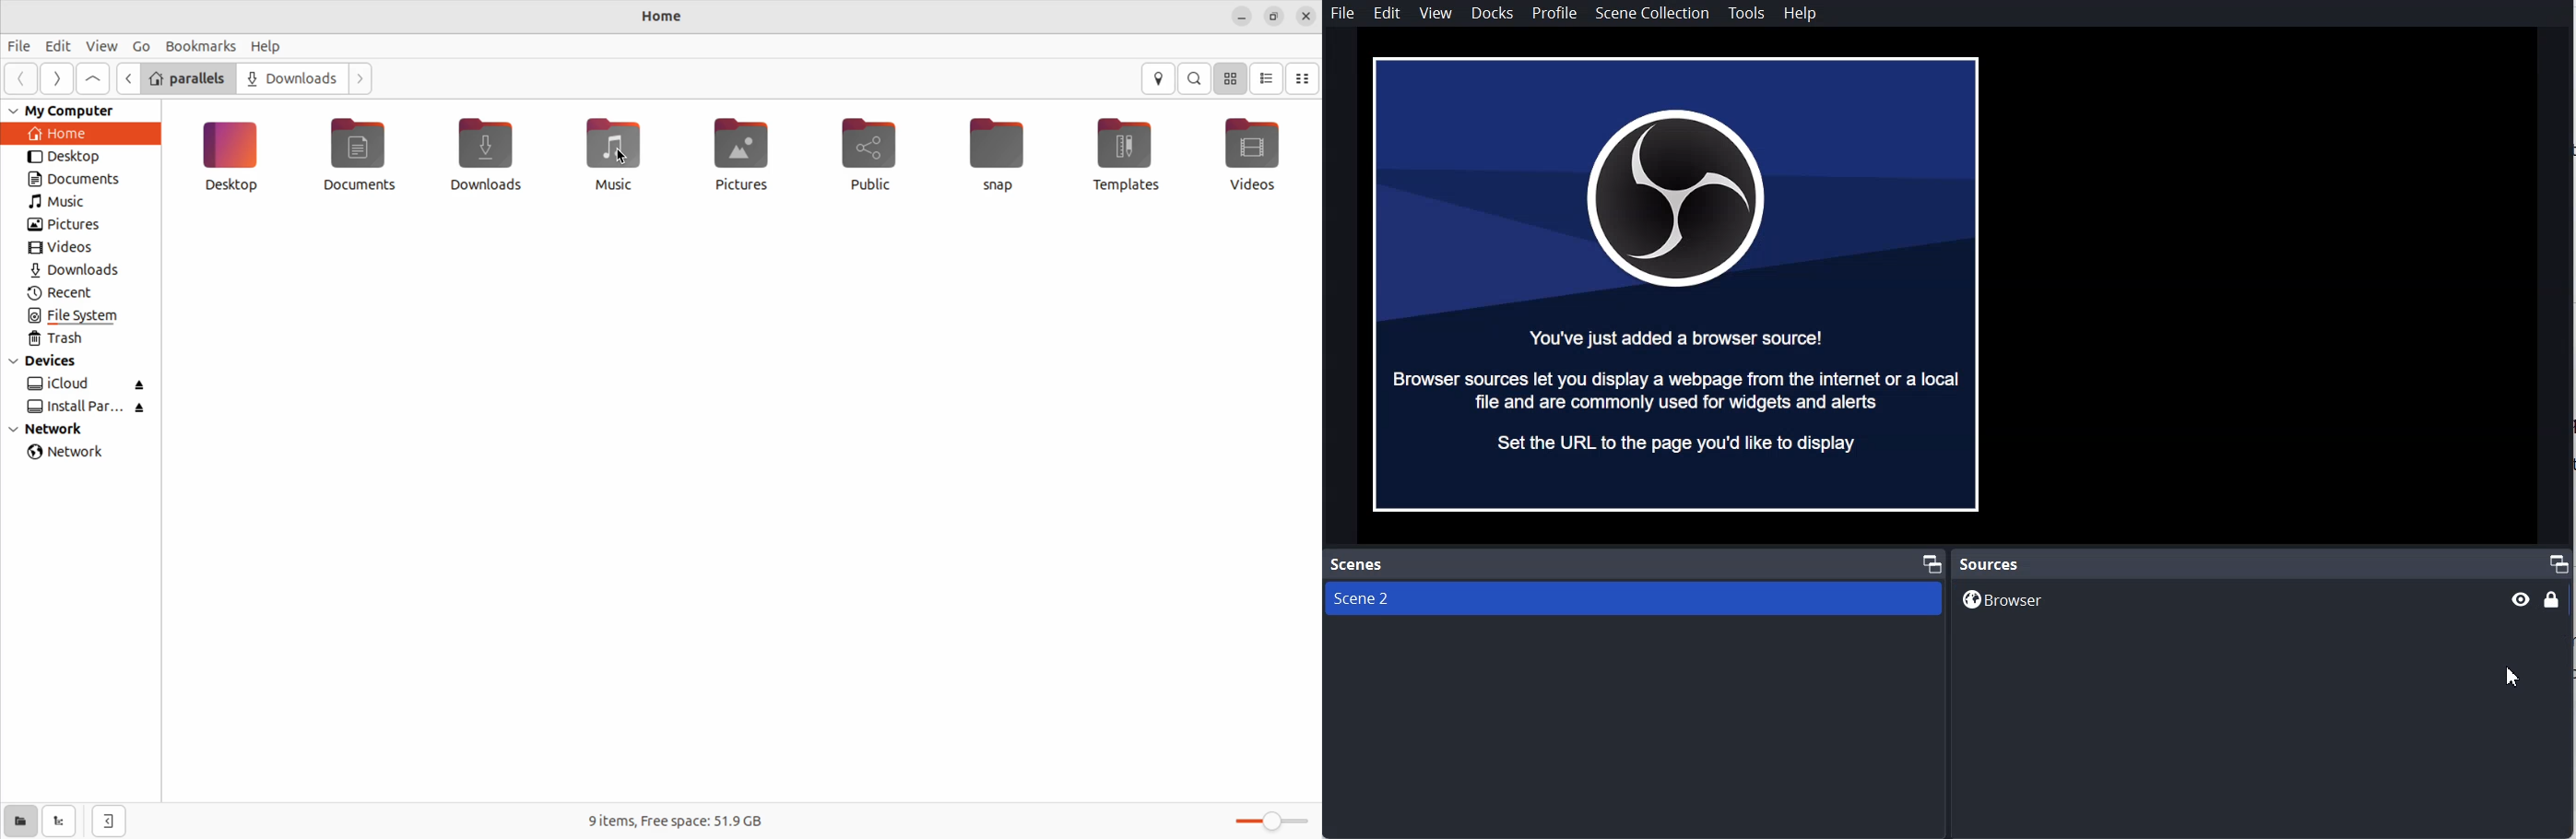 The width and height of the screenshot is (2576, 840). I want to click on Maximize, so click(1932, 561).